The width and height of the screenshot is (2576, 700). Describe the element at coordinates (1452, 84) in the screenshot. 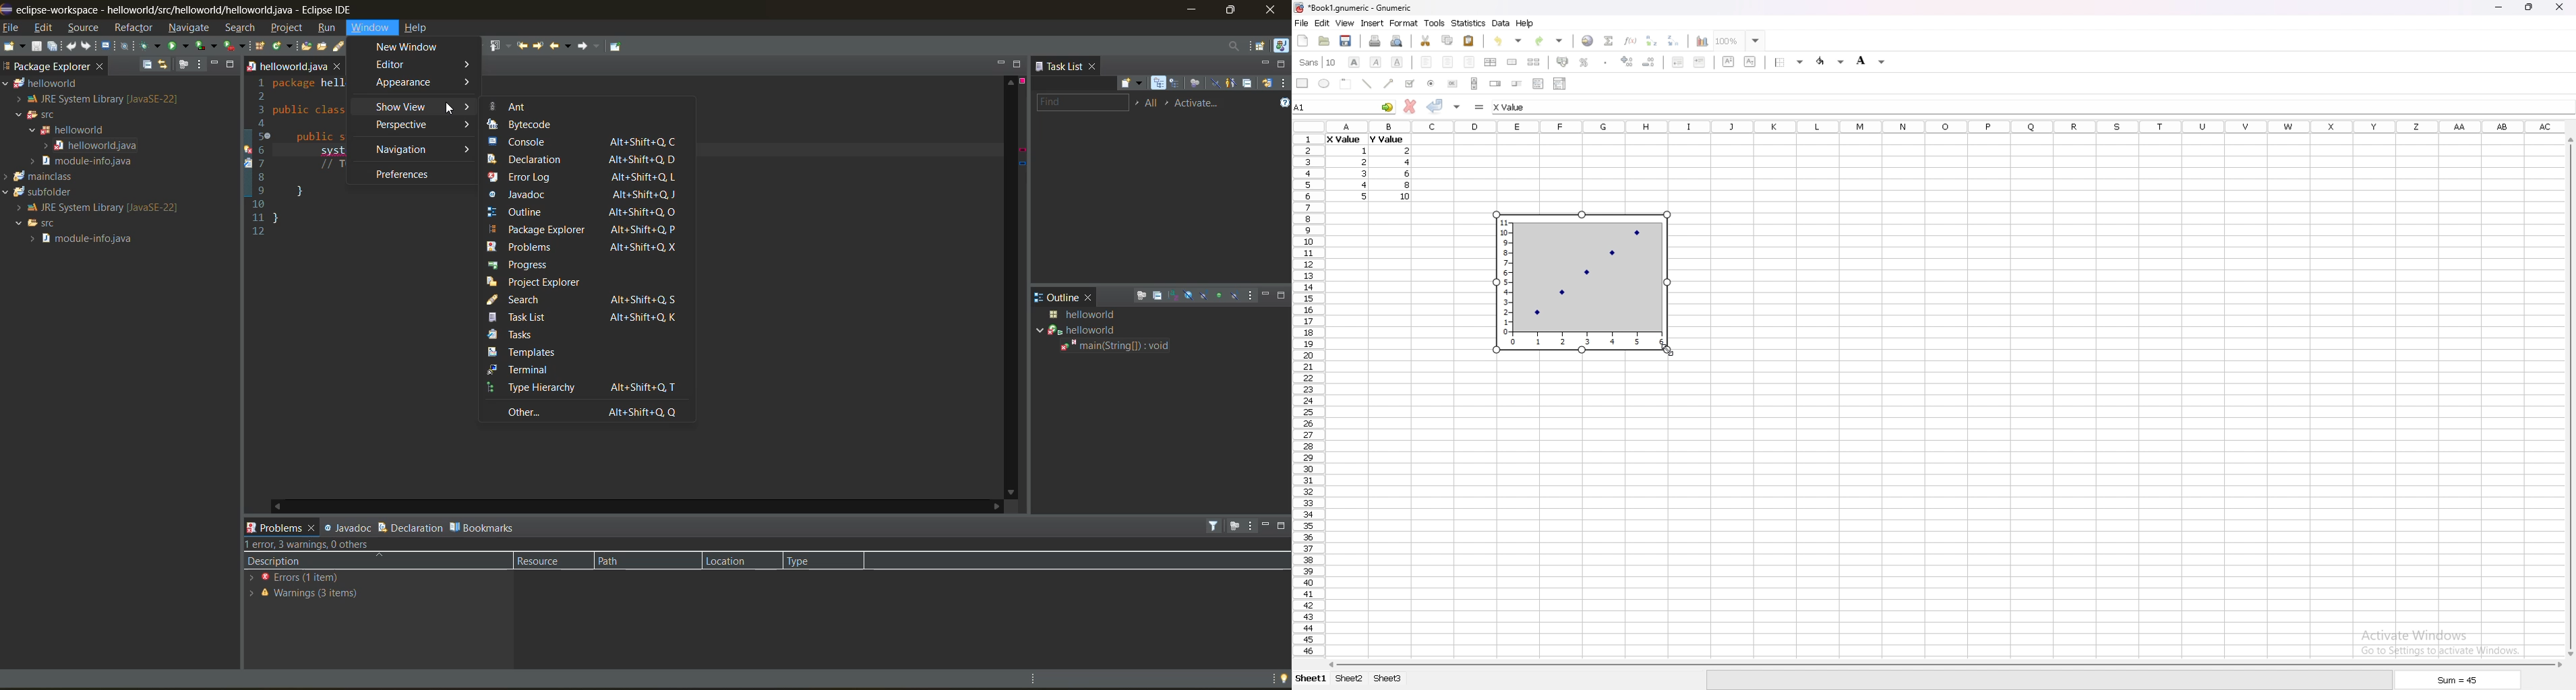

I see `button` at that location.